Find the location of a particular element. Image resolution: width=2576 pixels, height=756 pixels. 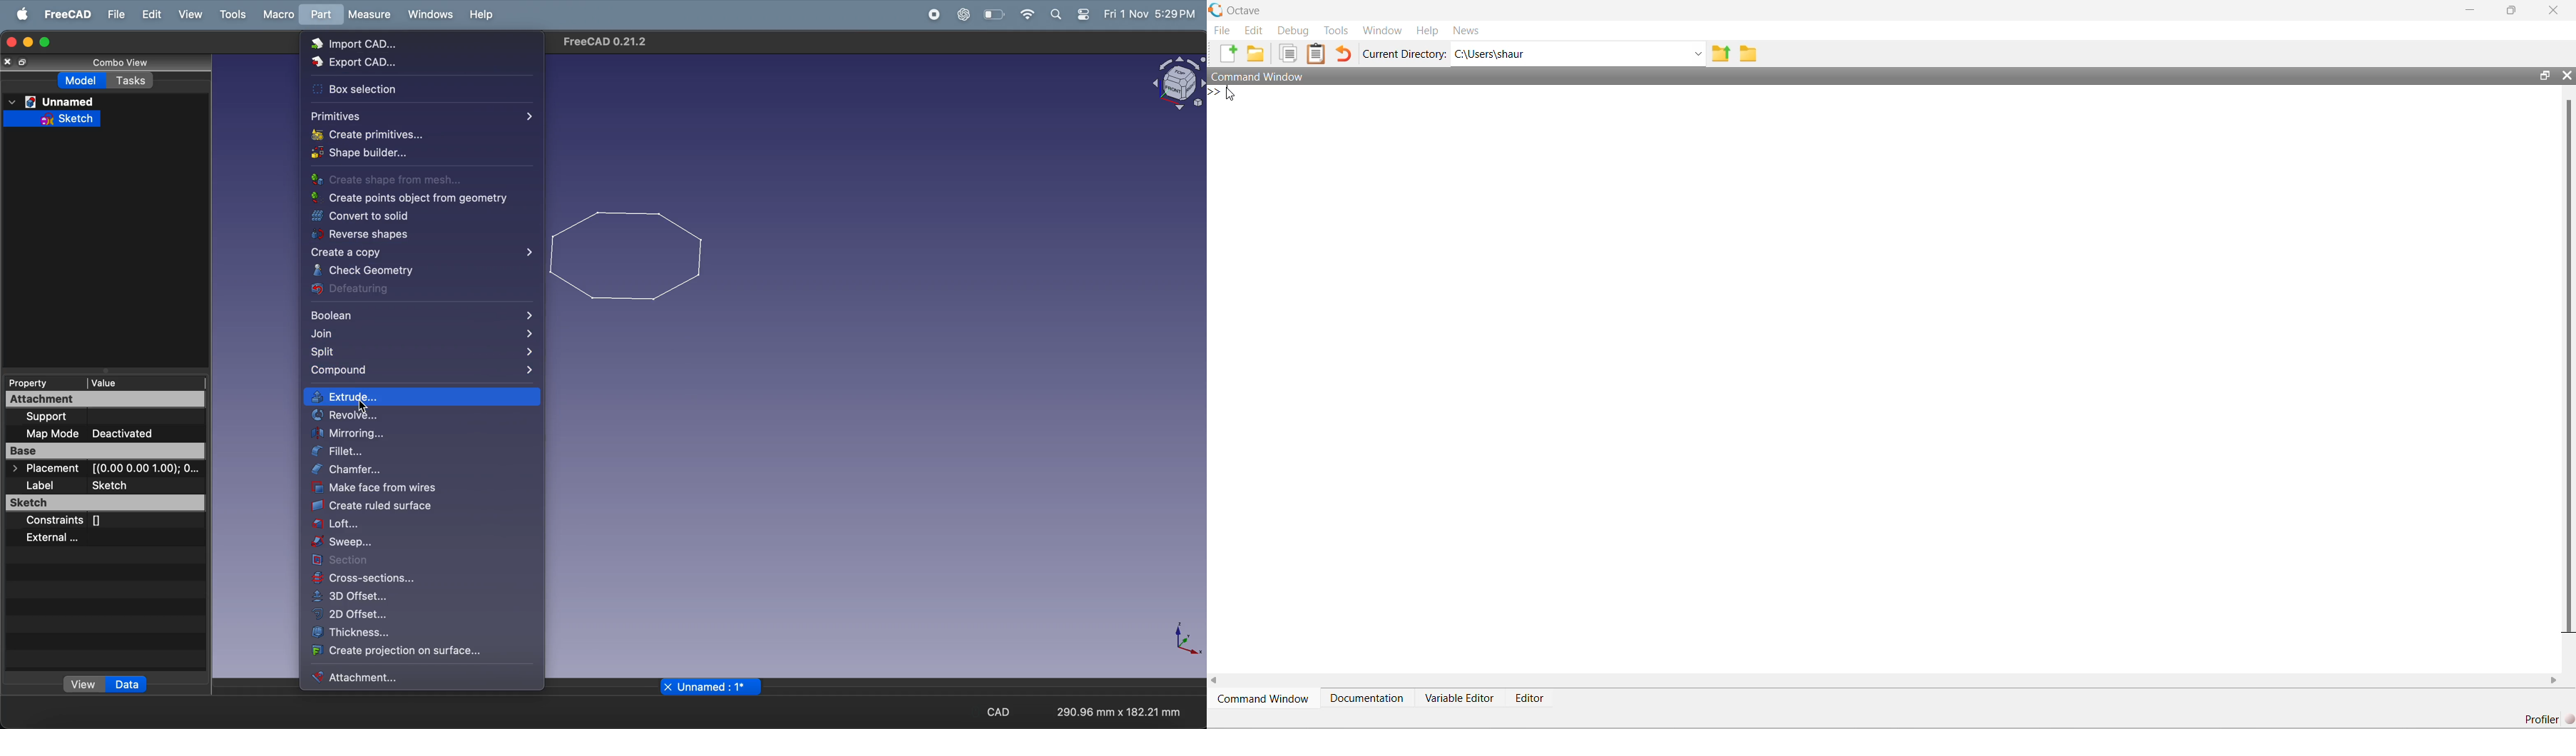

copy is located at coordinates (17, 63).